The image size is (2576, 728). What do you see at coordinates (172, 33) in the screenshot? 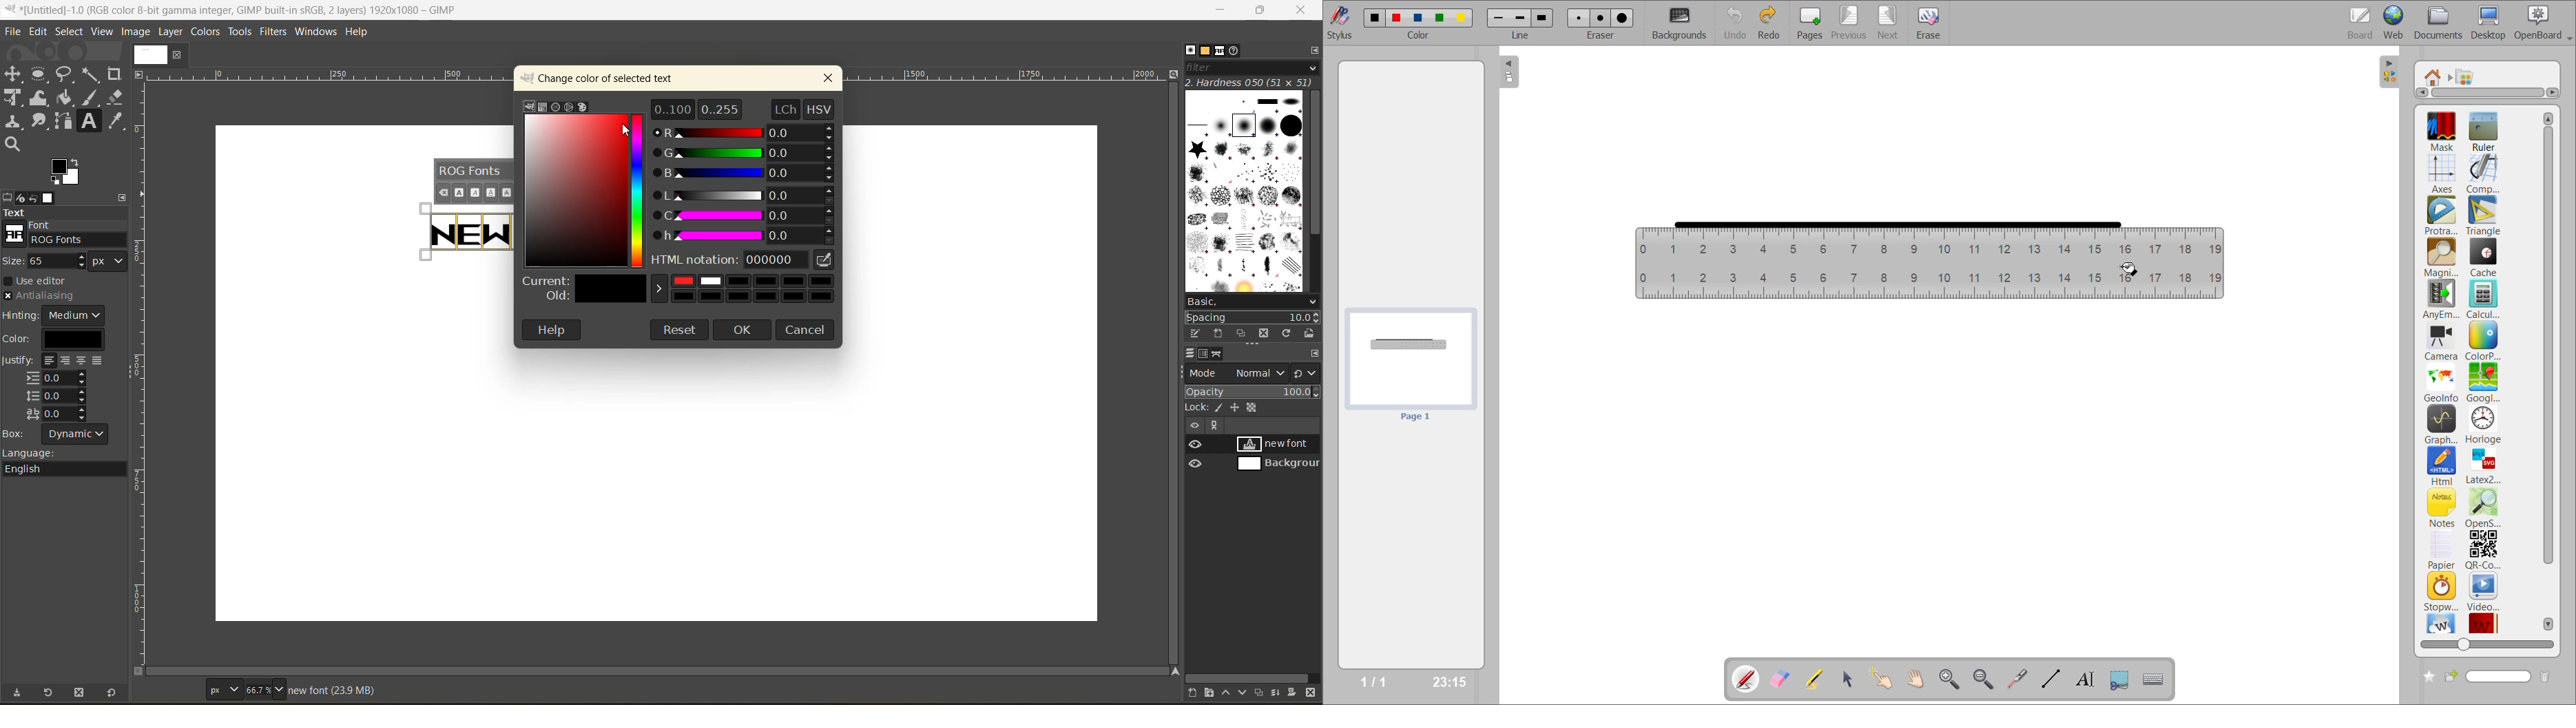
I see `layer` at bounding box center [172, 33].